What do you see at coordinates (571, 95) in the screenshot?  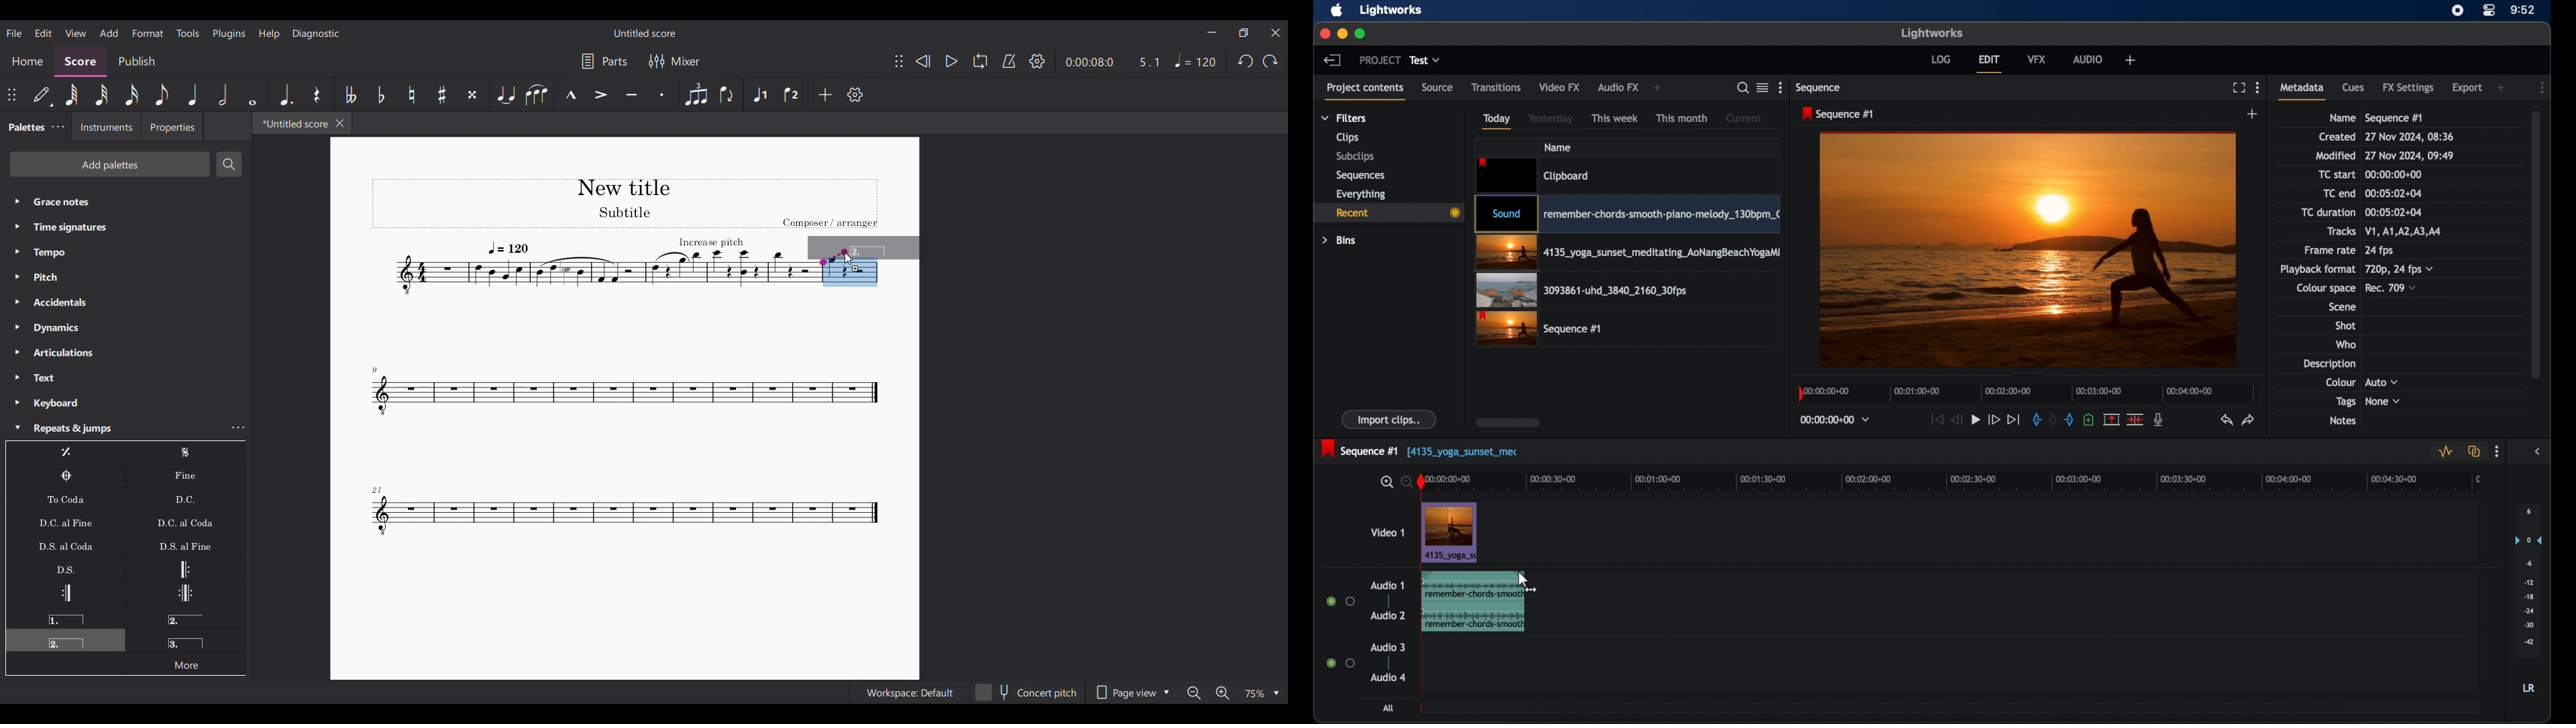 I see `Marcato` at bounding box center [571, 95].